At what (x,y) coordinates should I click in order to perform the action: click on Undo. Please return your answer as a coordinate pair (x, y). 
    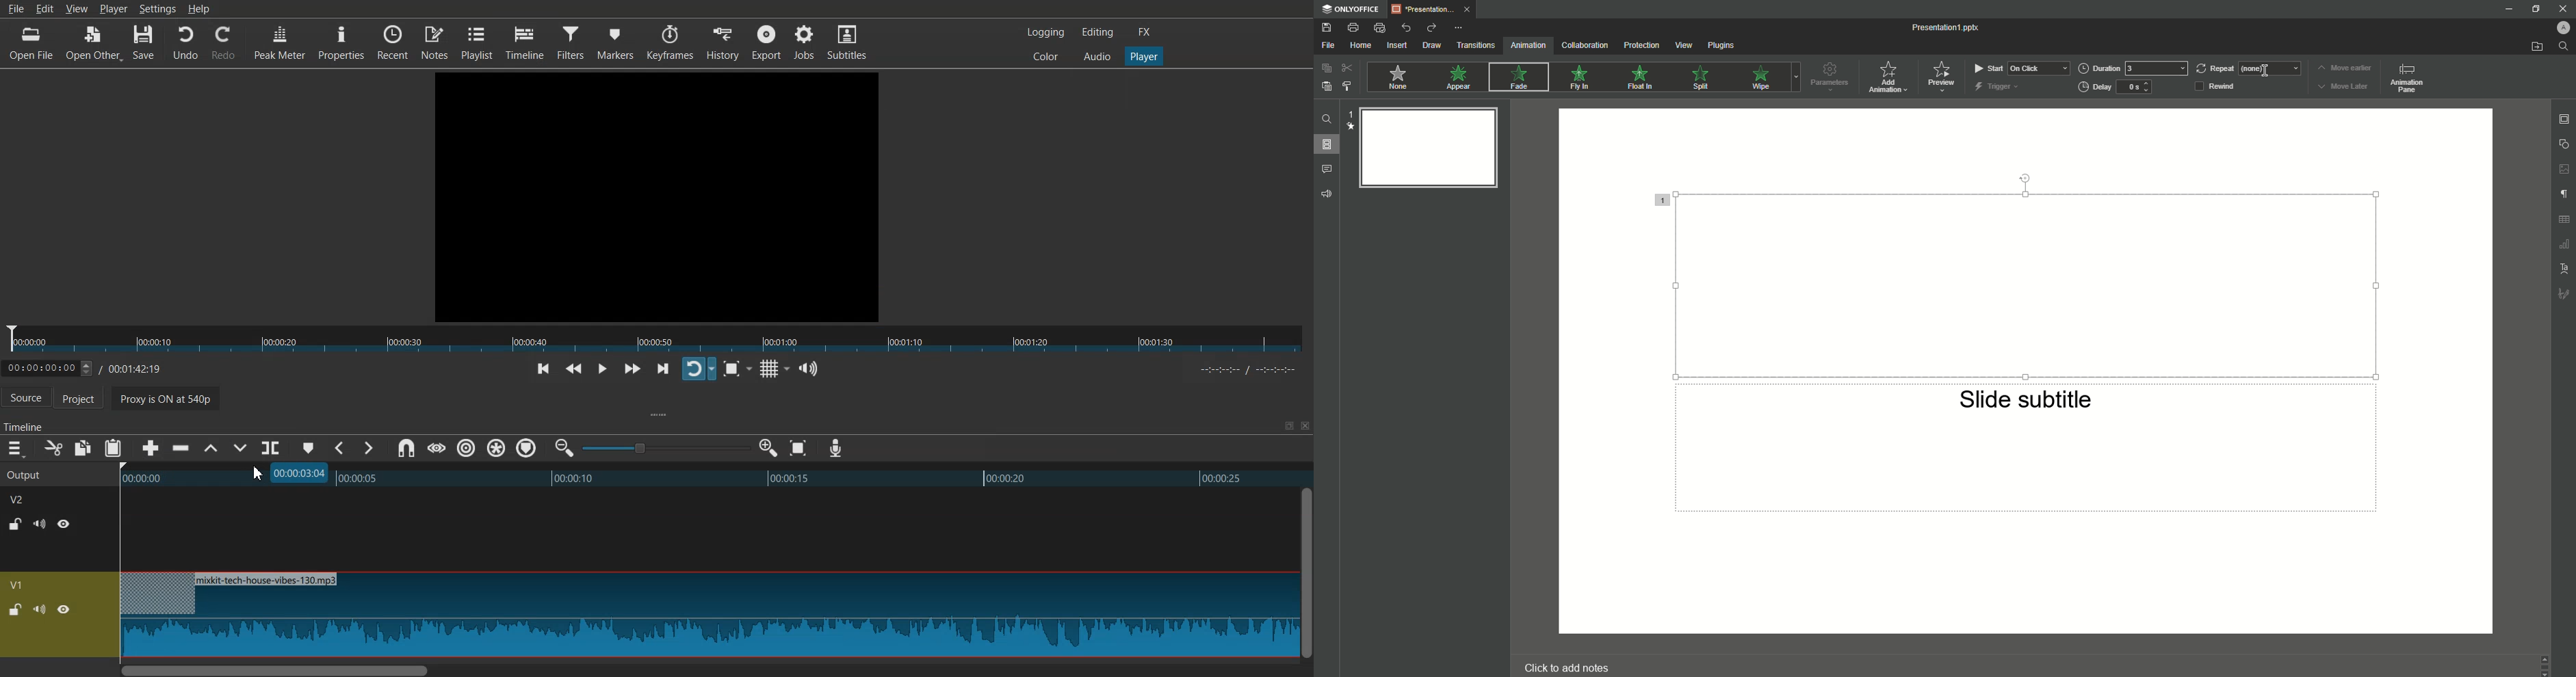
    Looking at the image, I should click on (1405, 27).